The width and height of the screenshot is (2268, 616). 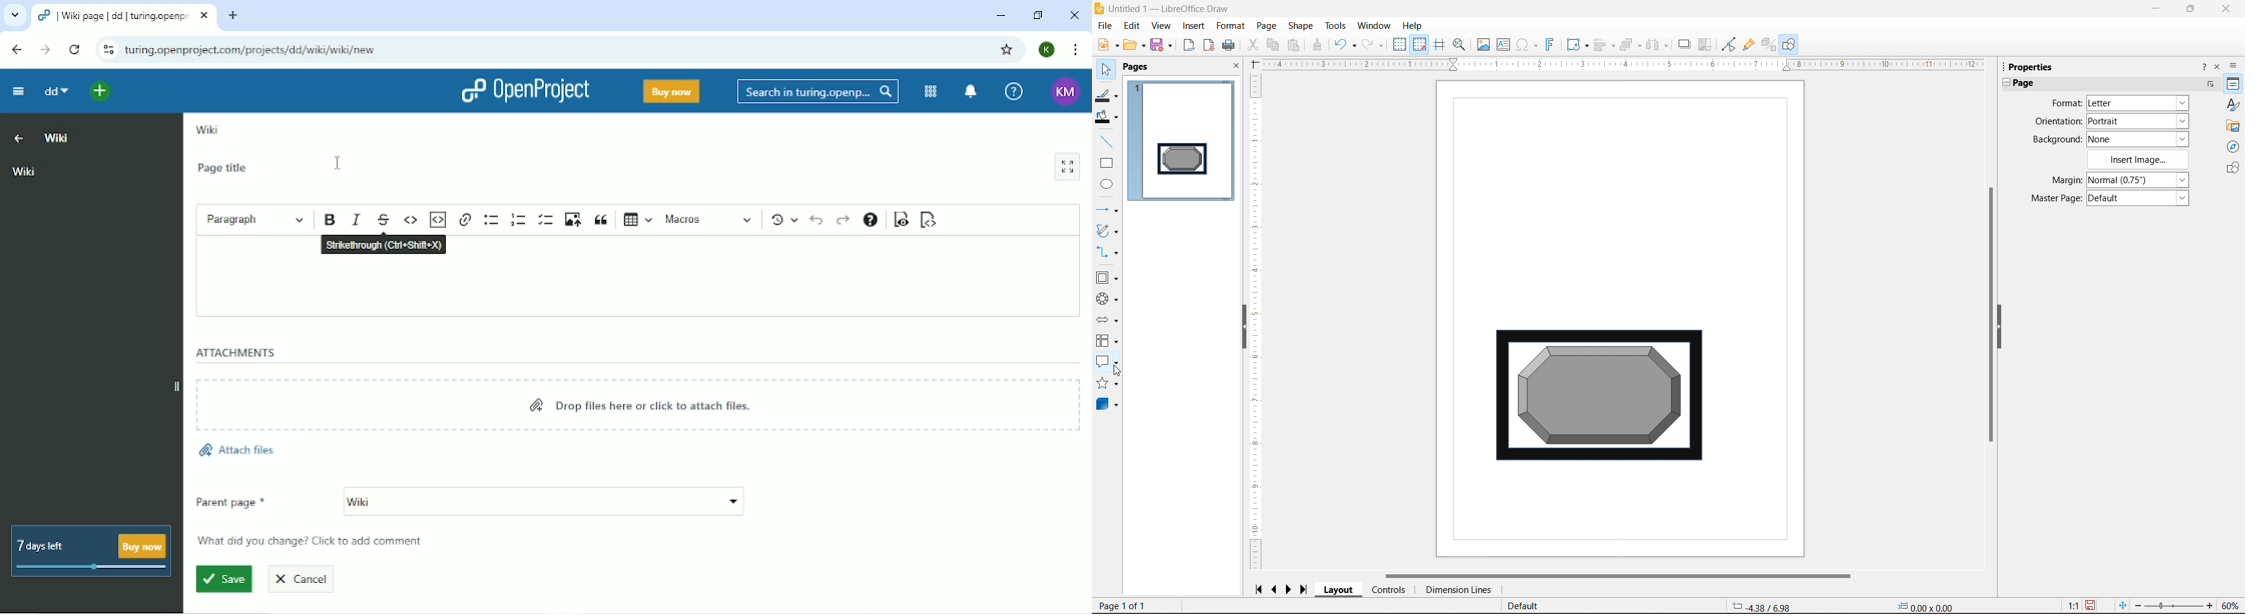 What do you see at coordinates (15, 49) in the screenshot?
I see `Back` at bounding box center [15, 49].